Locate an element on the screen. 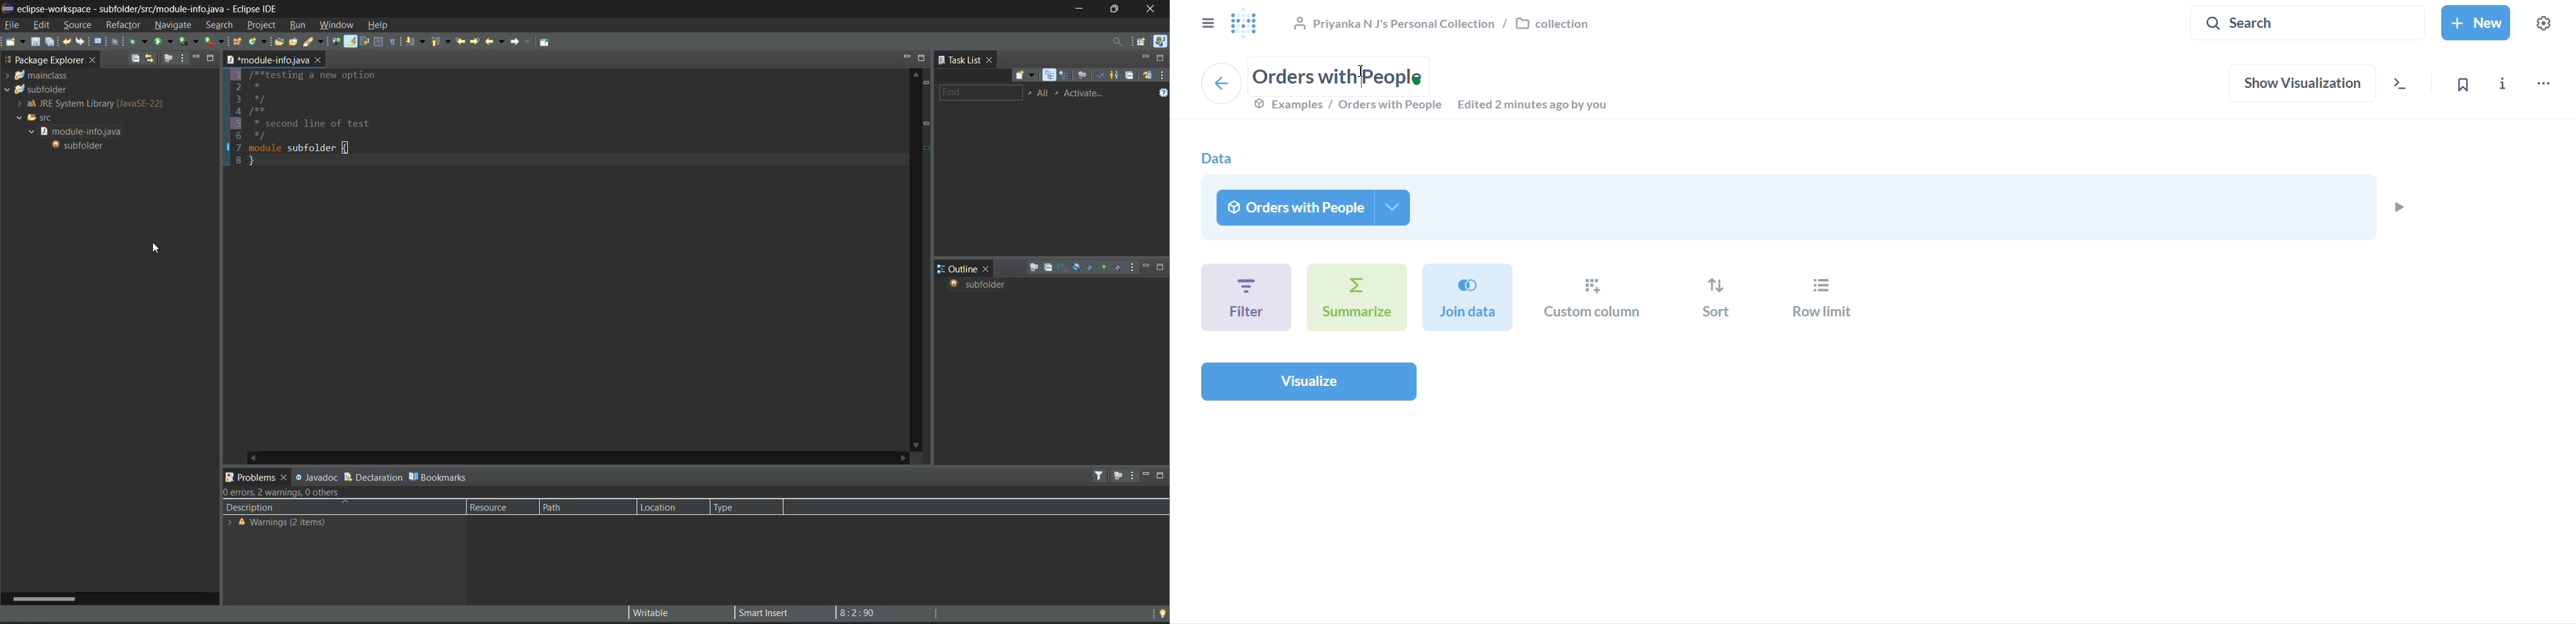  0 errors, 2 warnings, 0 errors is located at coordinates (281, 492).